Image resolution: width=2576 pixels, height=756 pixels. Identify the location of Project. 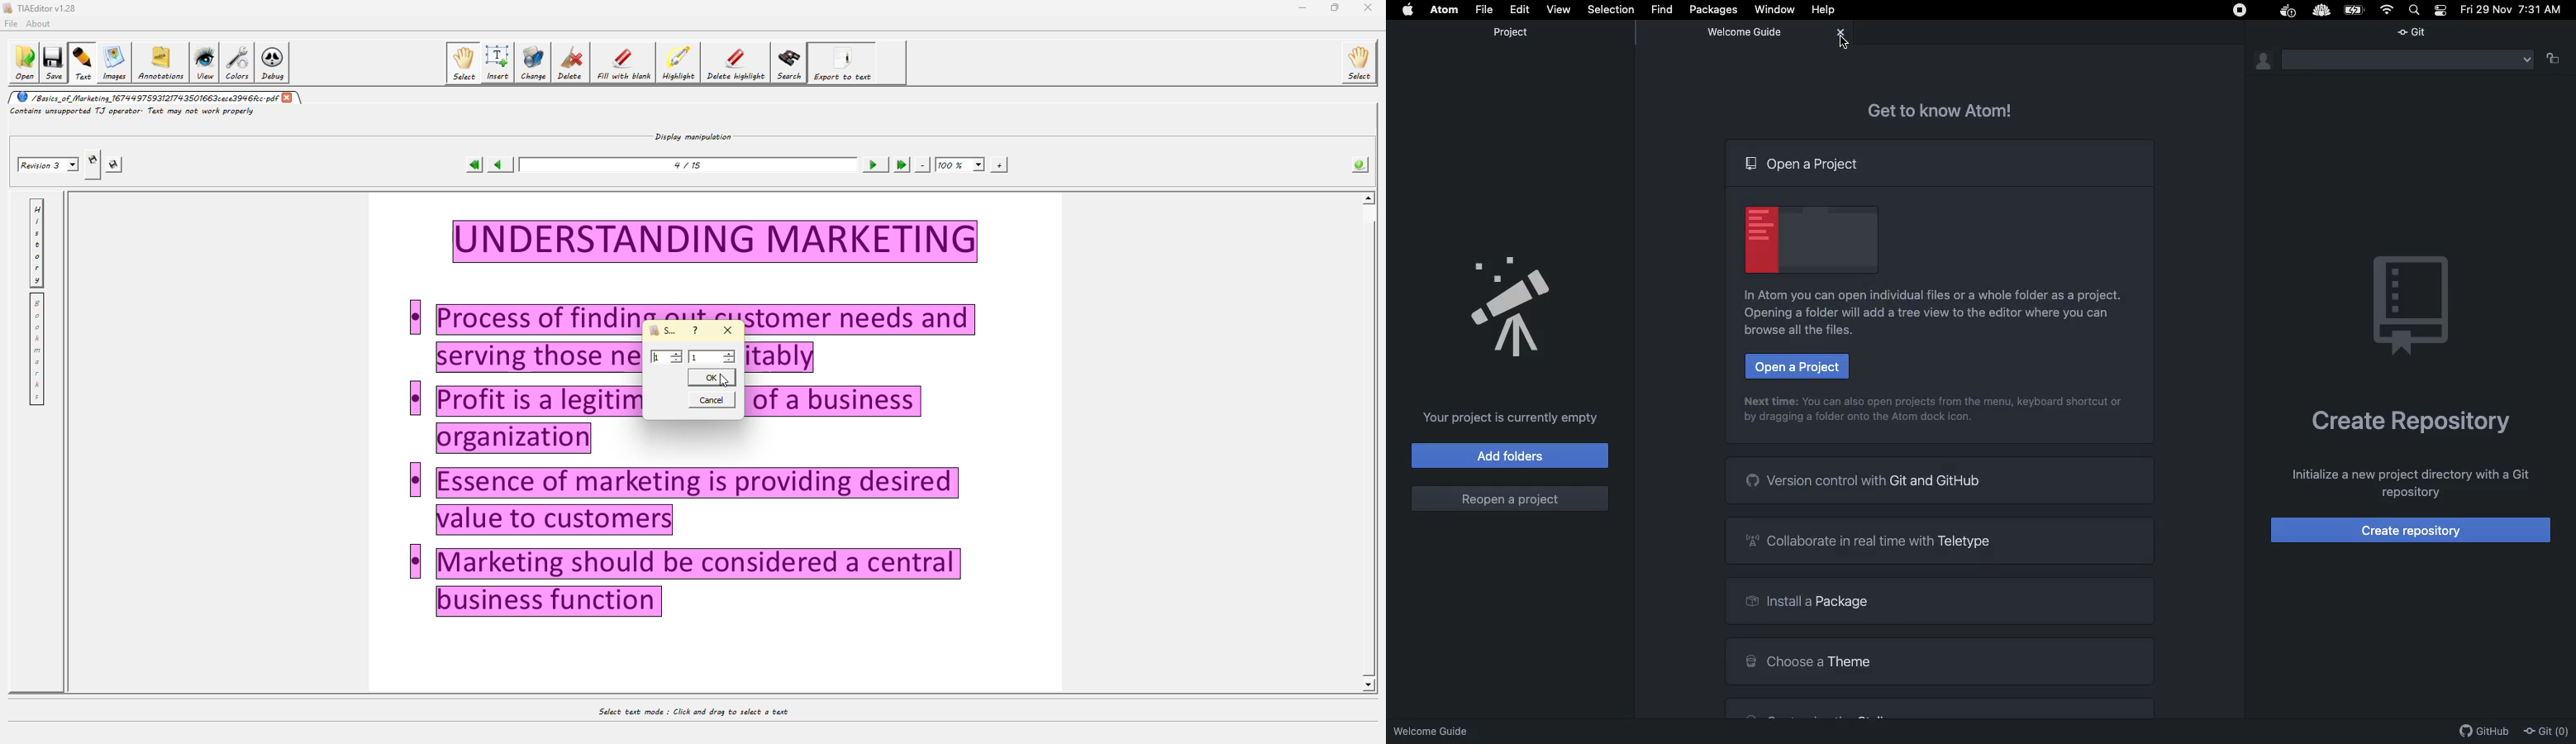
(1510, 36).